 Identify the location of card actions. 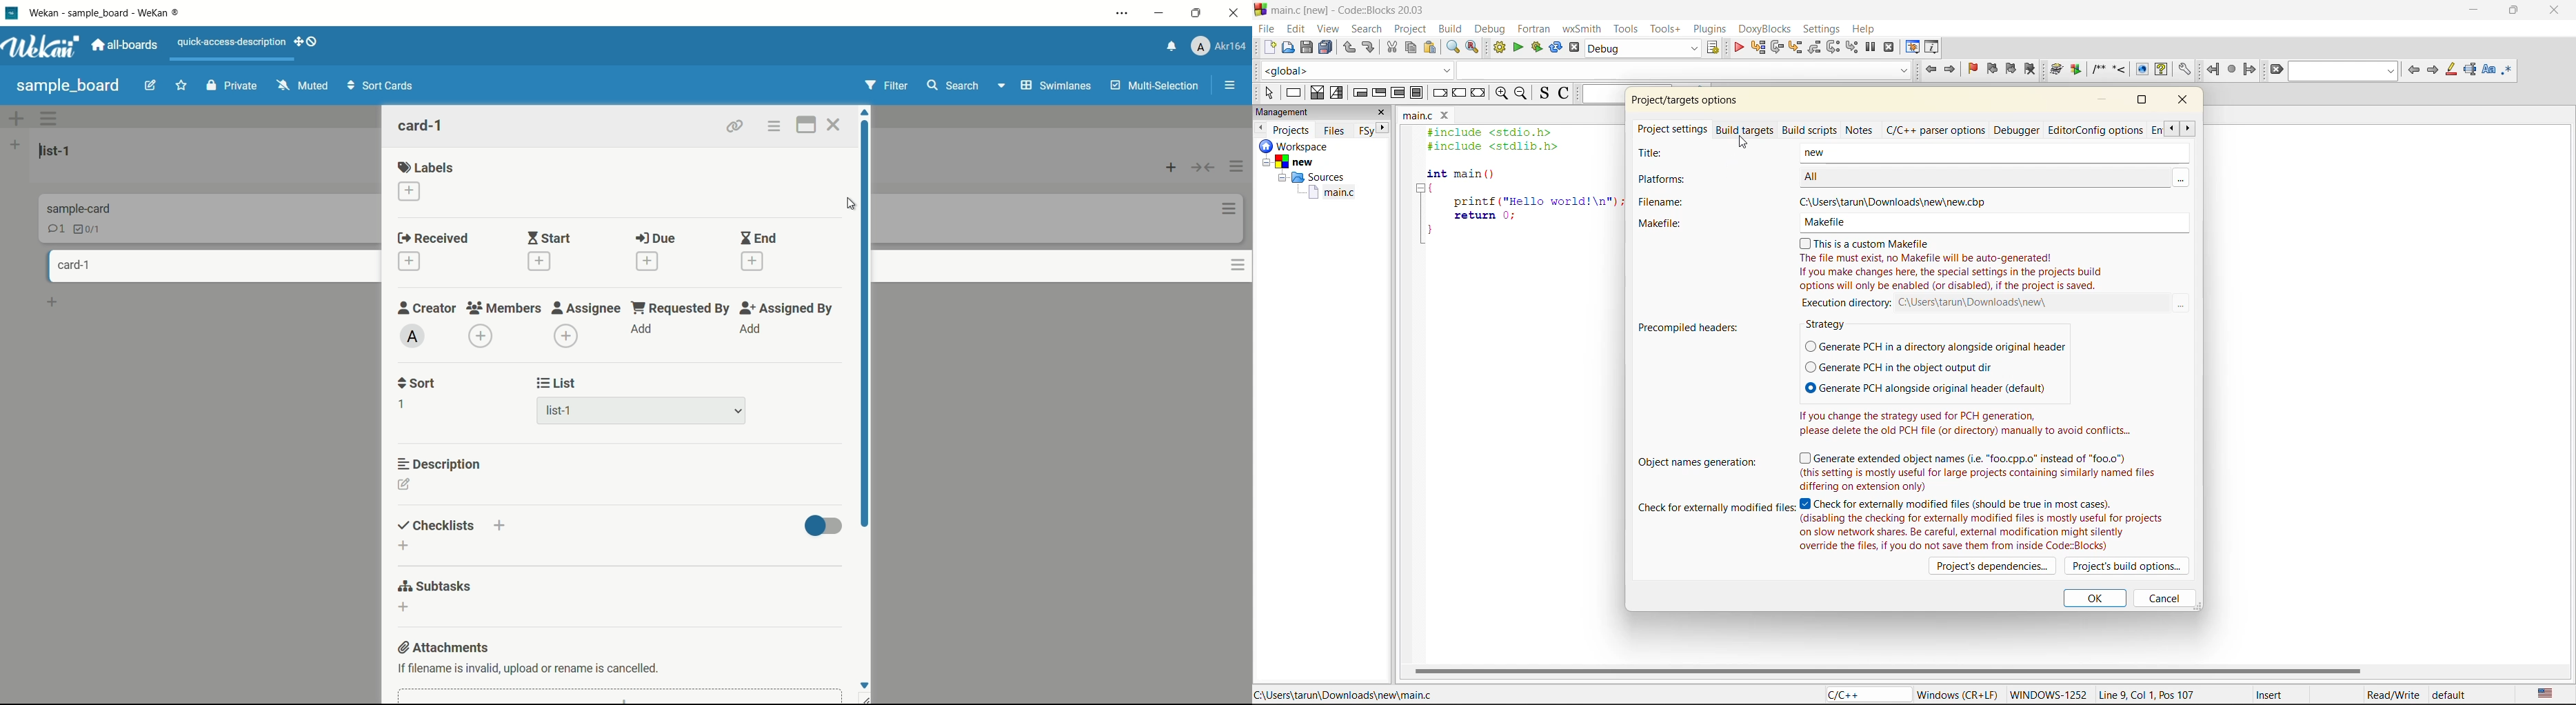
(813, 146).